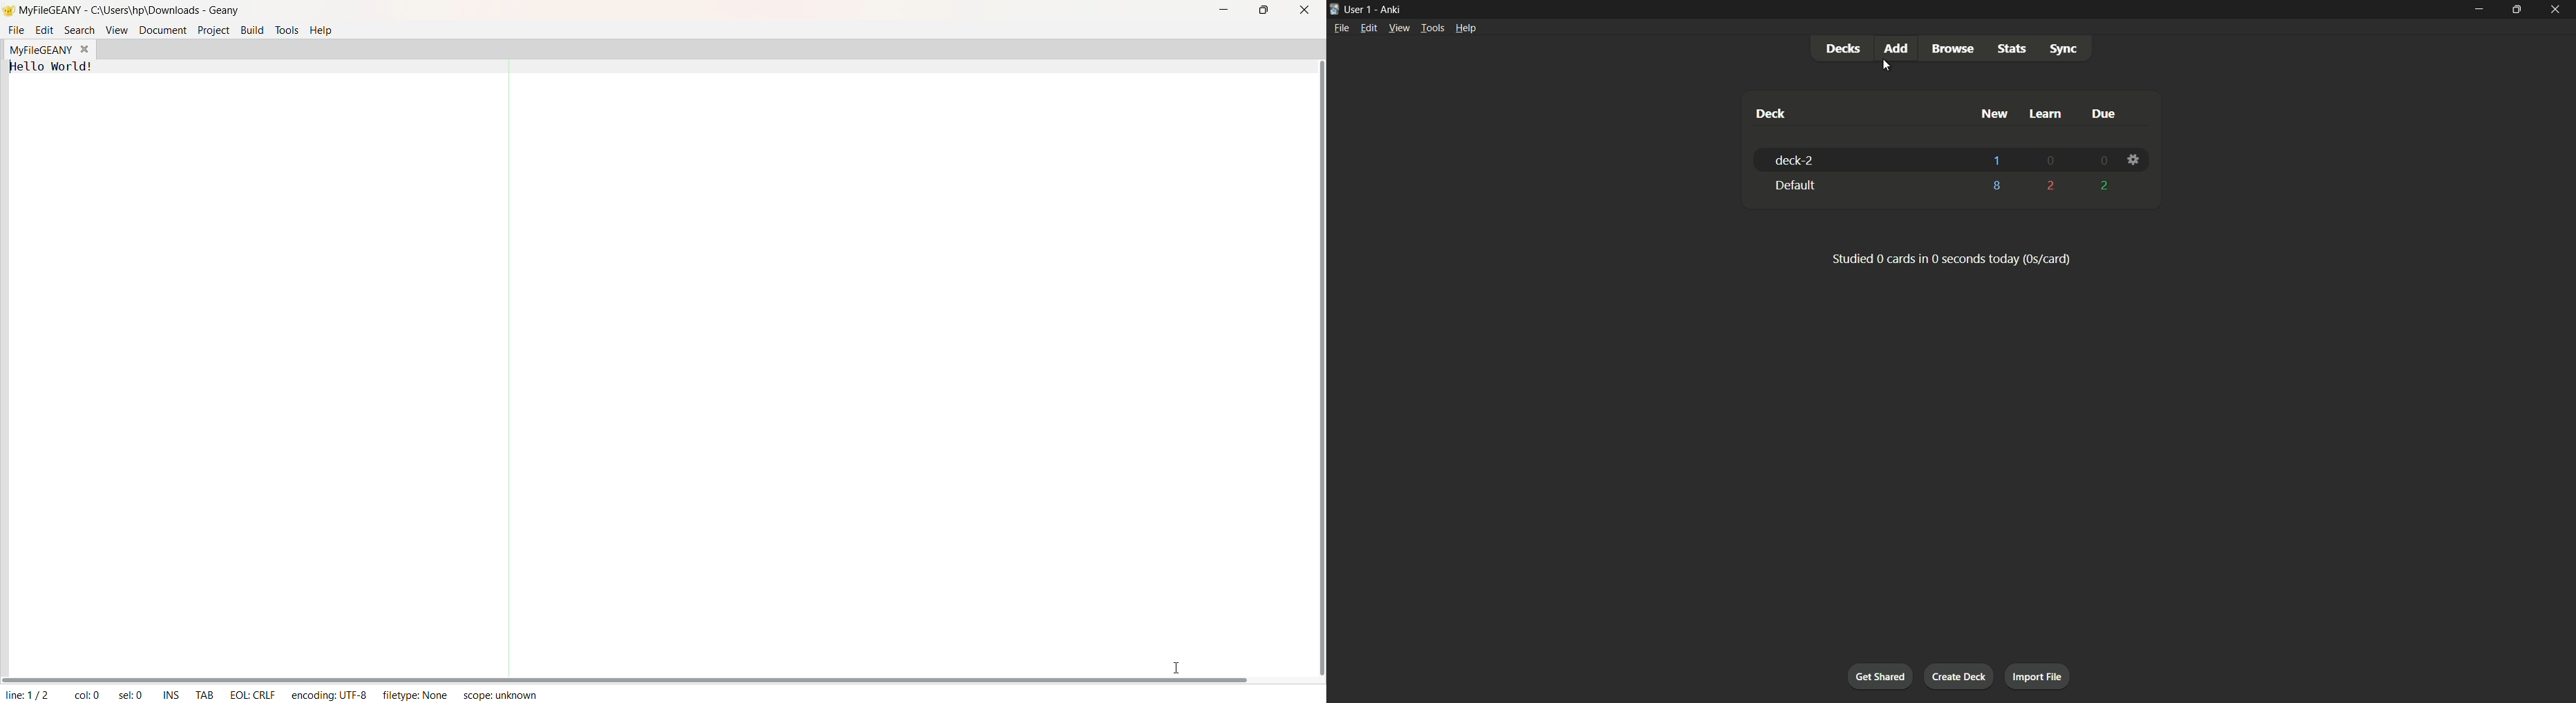 This screenshot has height=728, width=2576. I want to click on 8, so click(1998, 186).